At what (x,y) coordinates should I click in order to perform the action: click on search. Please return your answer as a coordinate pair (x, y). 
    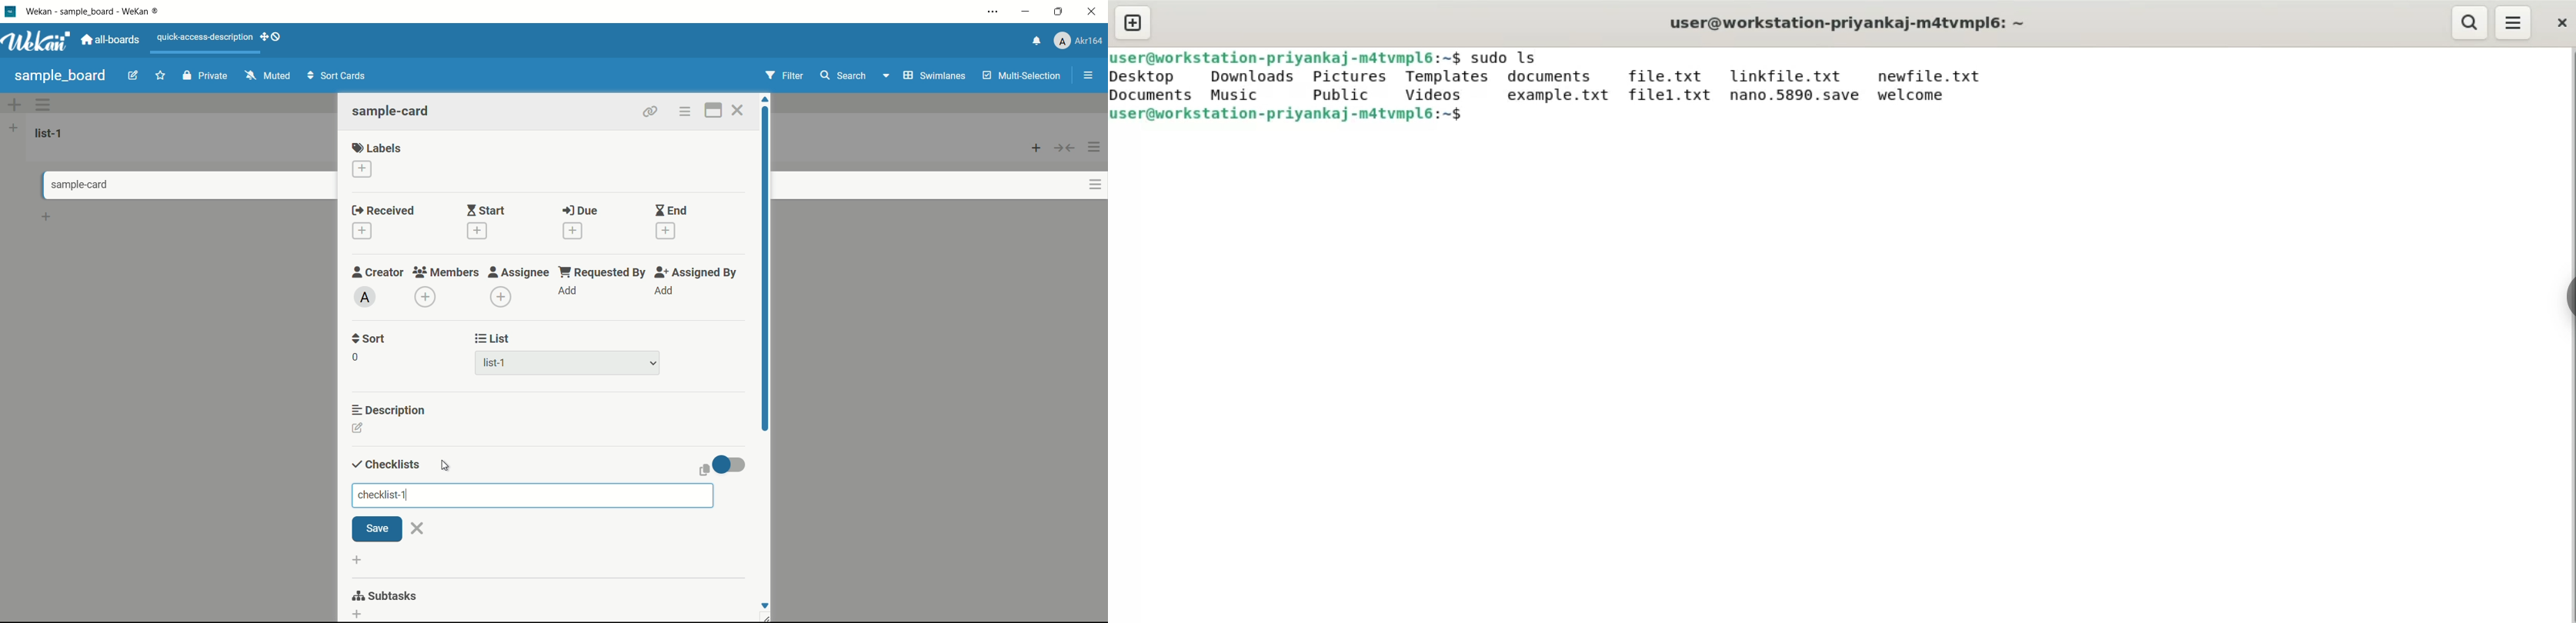
    Looking at the image, I should click on (842, 76).